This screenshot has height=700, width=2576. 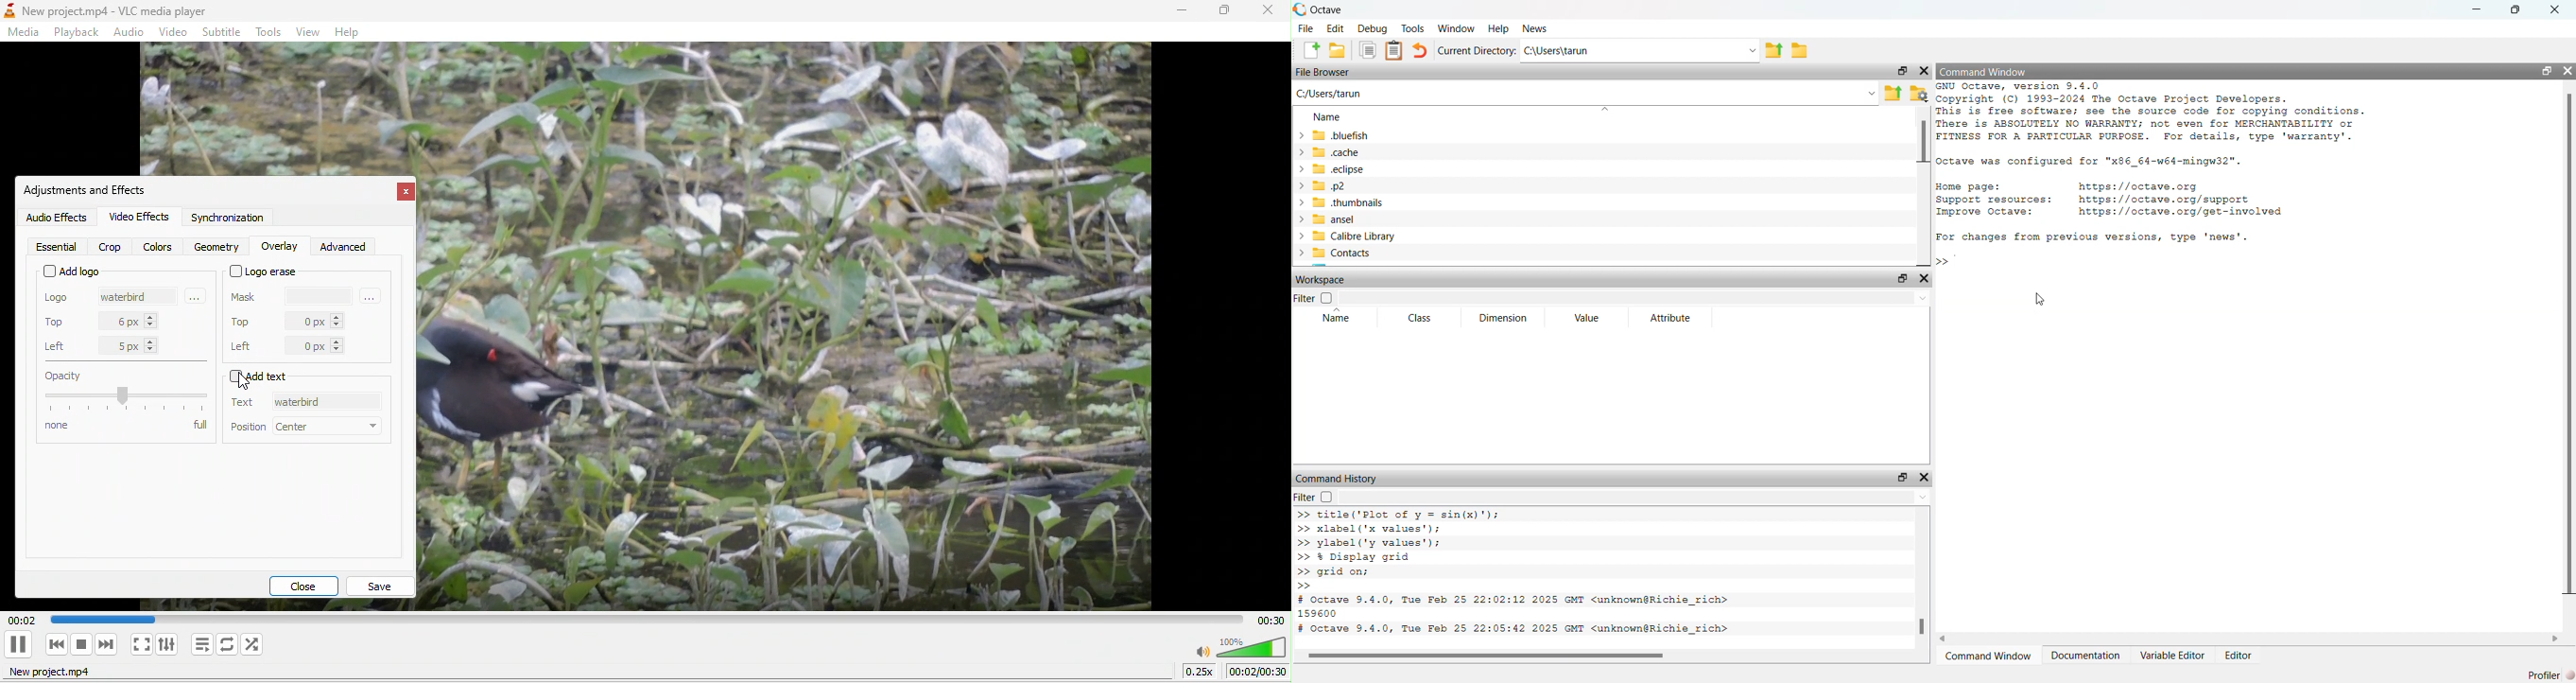 I want to click on folder, so click(x=1337, y=50).